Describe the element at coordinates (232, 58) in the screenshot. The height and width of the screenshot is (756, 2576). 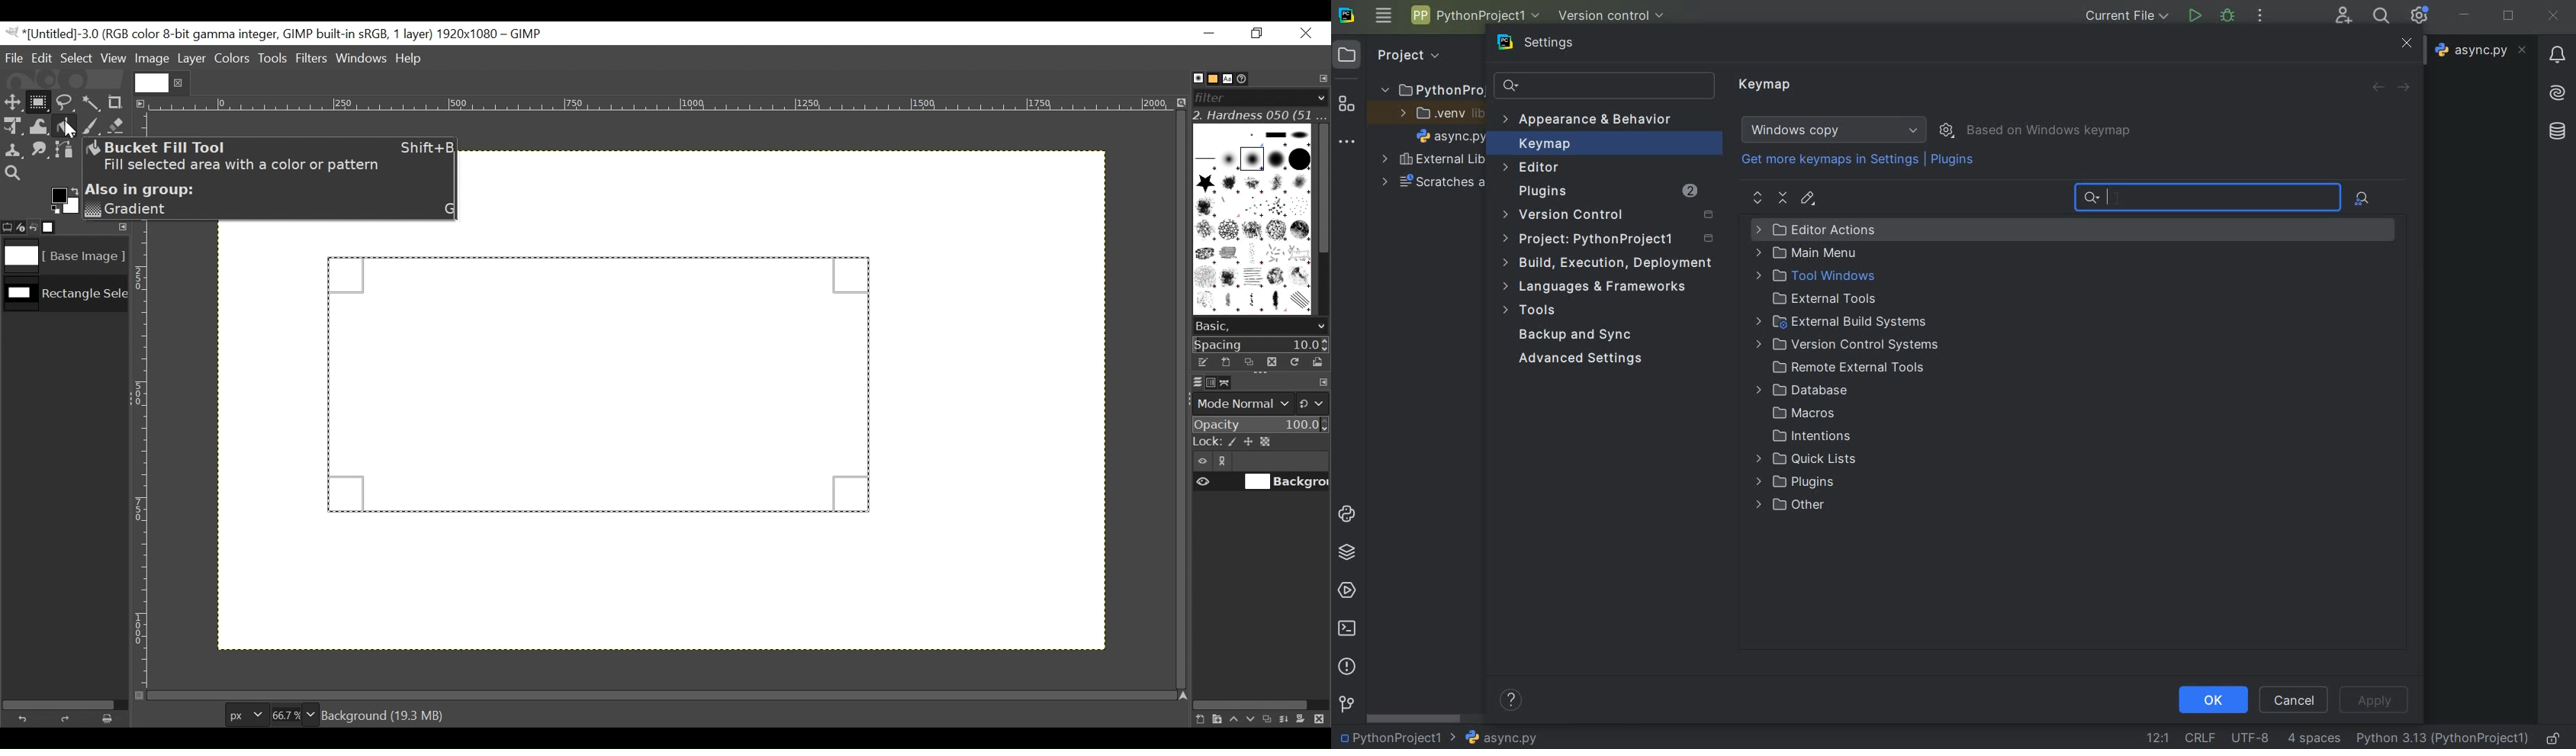
I see `Colors` at that location.